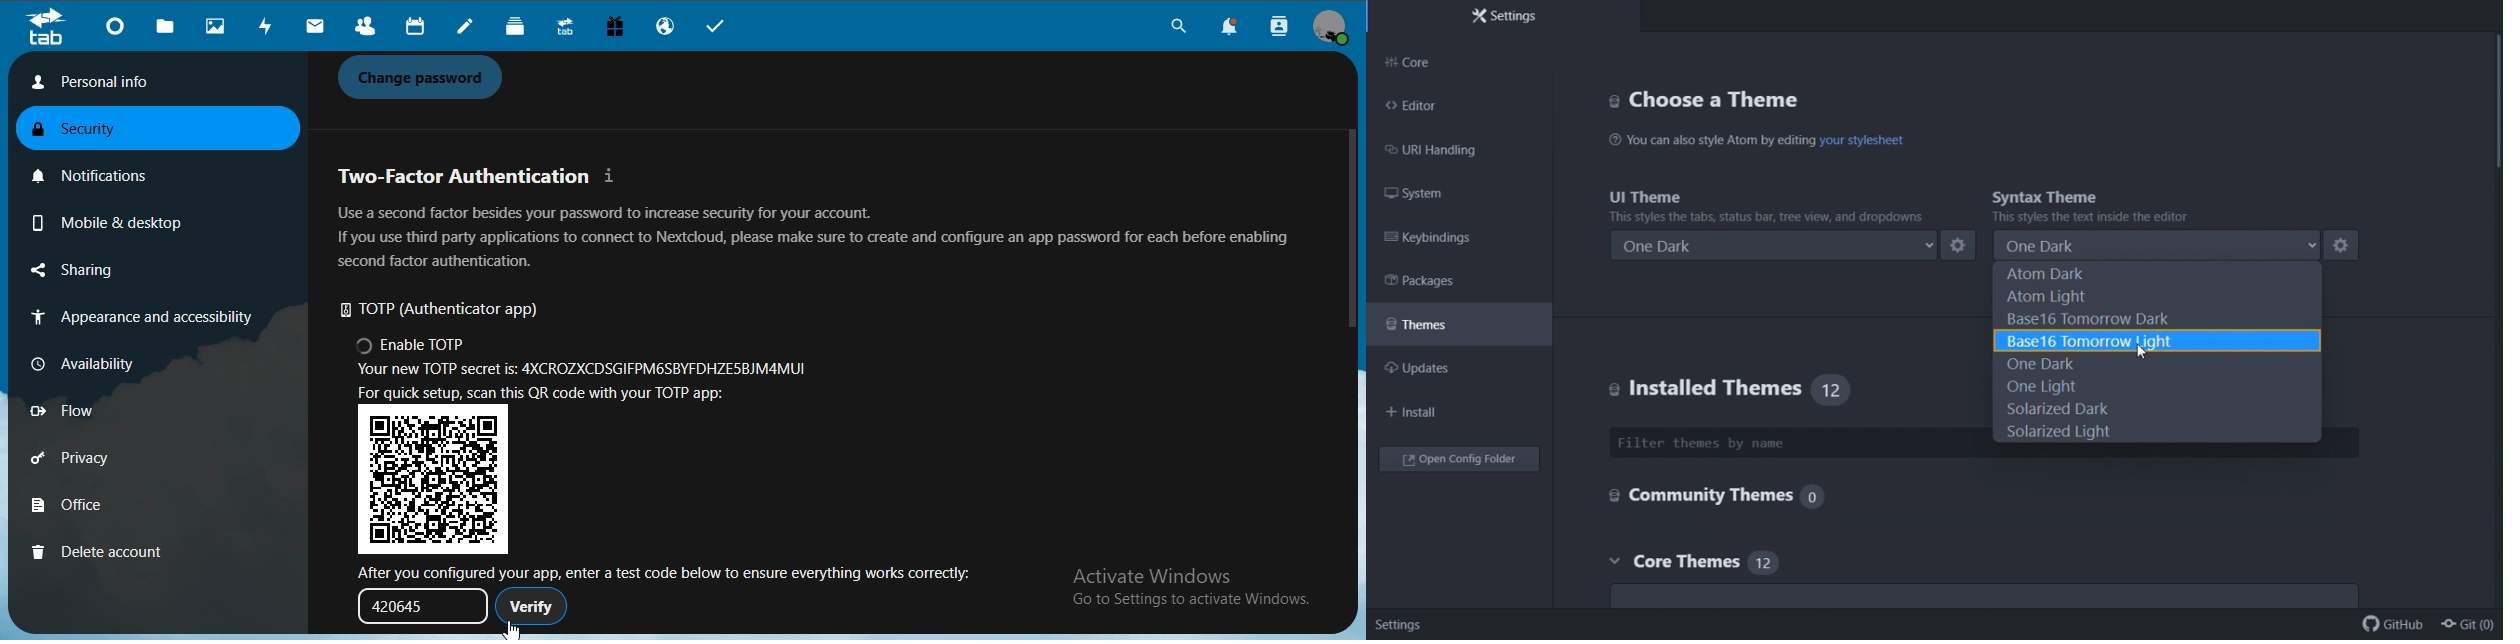 This screenshot has height=644, width=2520. Describe the element at coordinates (365, 27) in the screenshot. I see `contact` at that location.